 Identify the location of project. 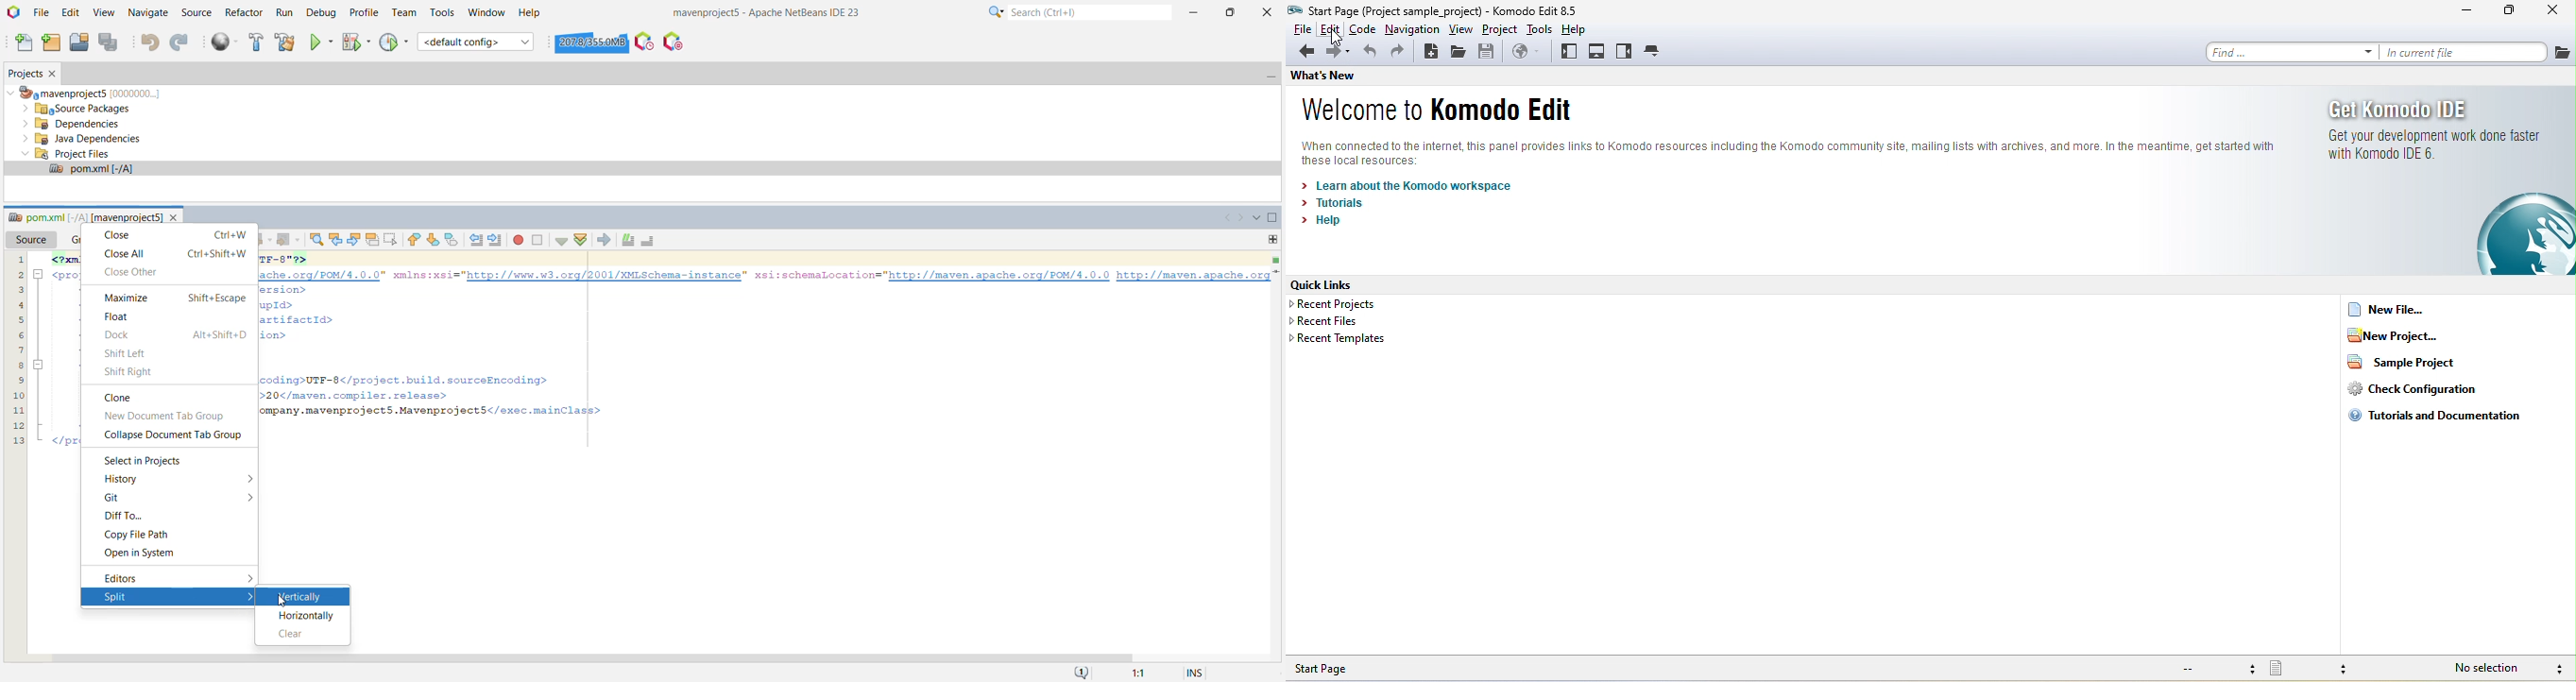
(1498, 28).